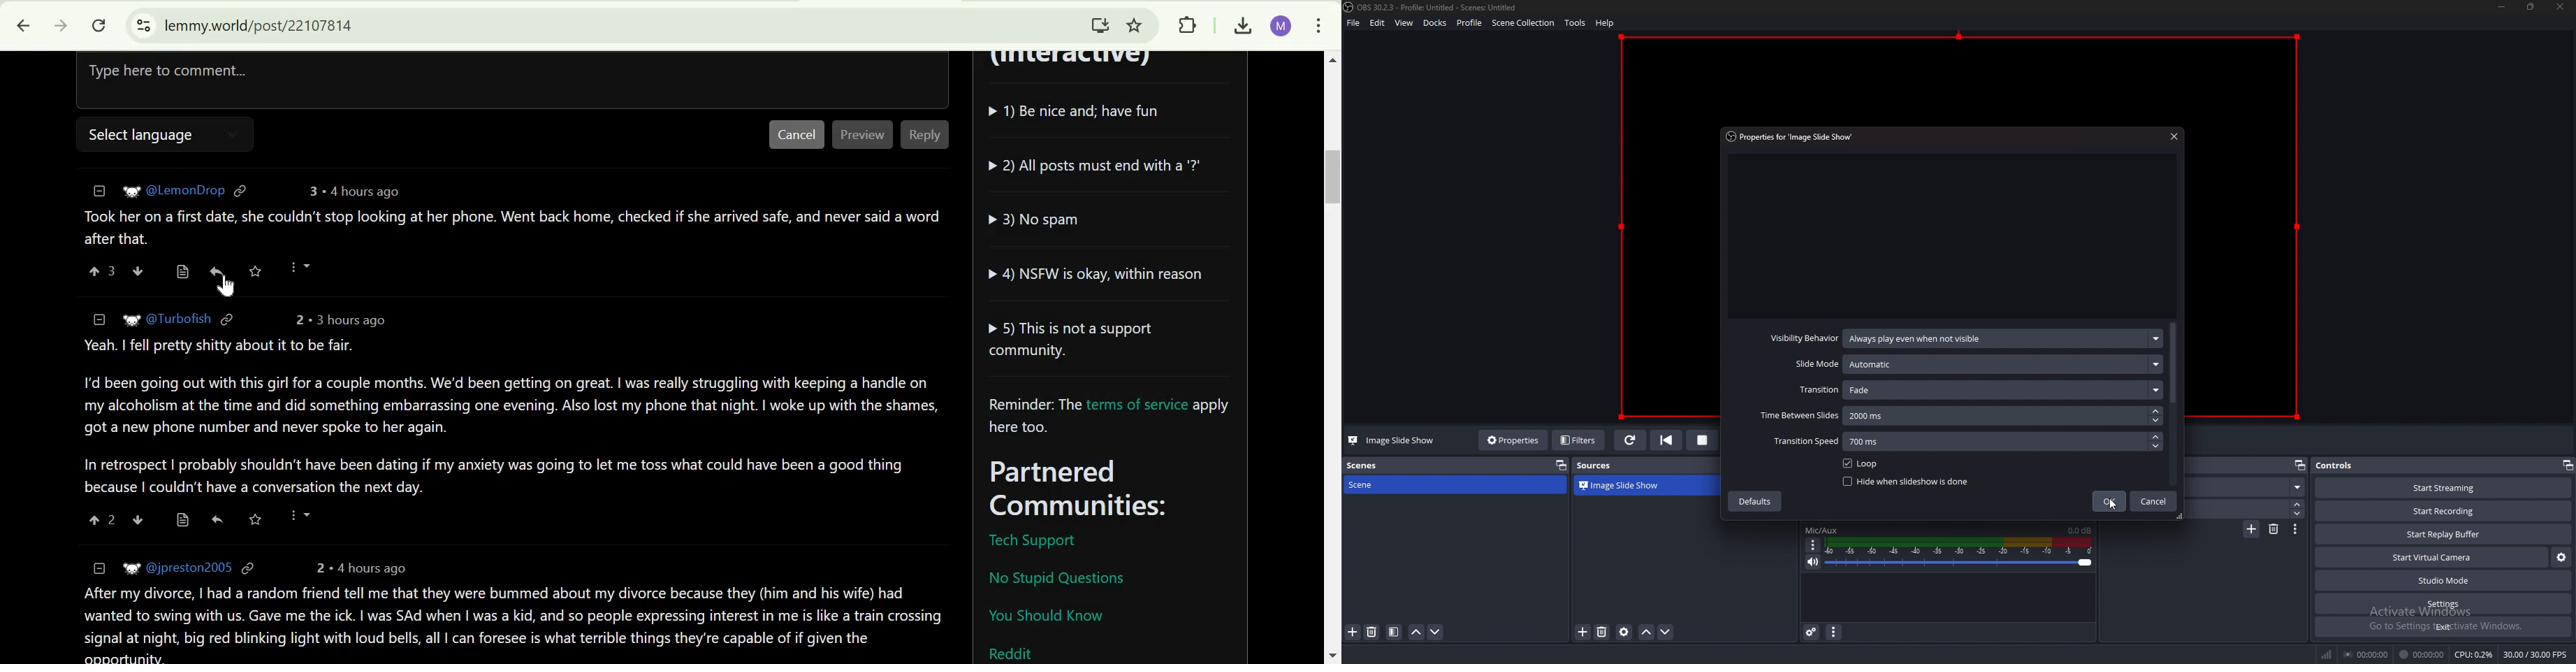 This screenshot has width=2576, height=672. Describe the element at coordinates (2444, 534) in the screenshot. I see `start replay buffer` at that location.